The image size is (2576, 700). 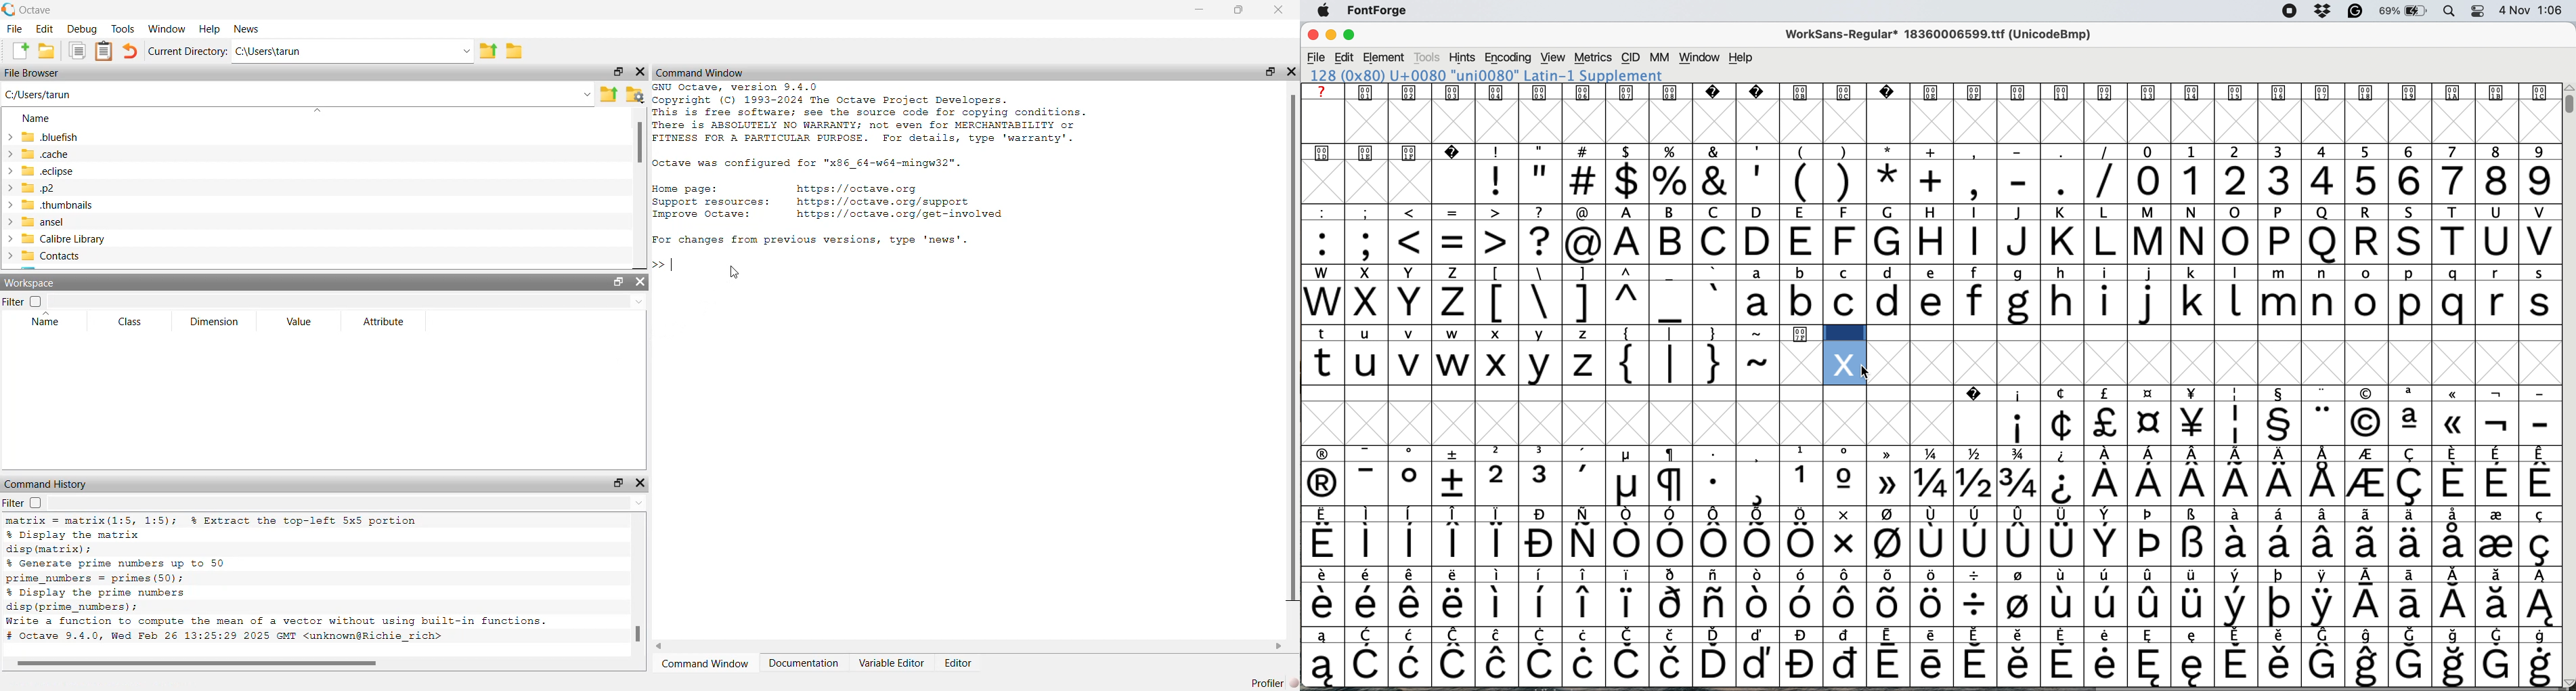 I want to click on Current Directory:, so click(x=188, y=51).